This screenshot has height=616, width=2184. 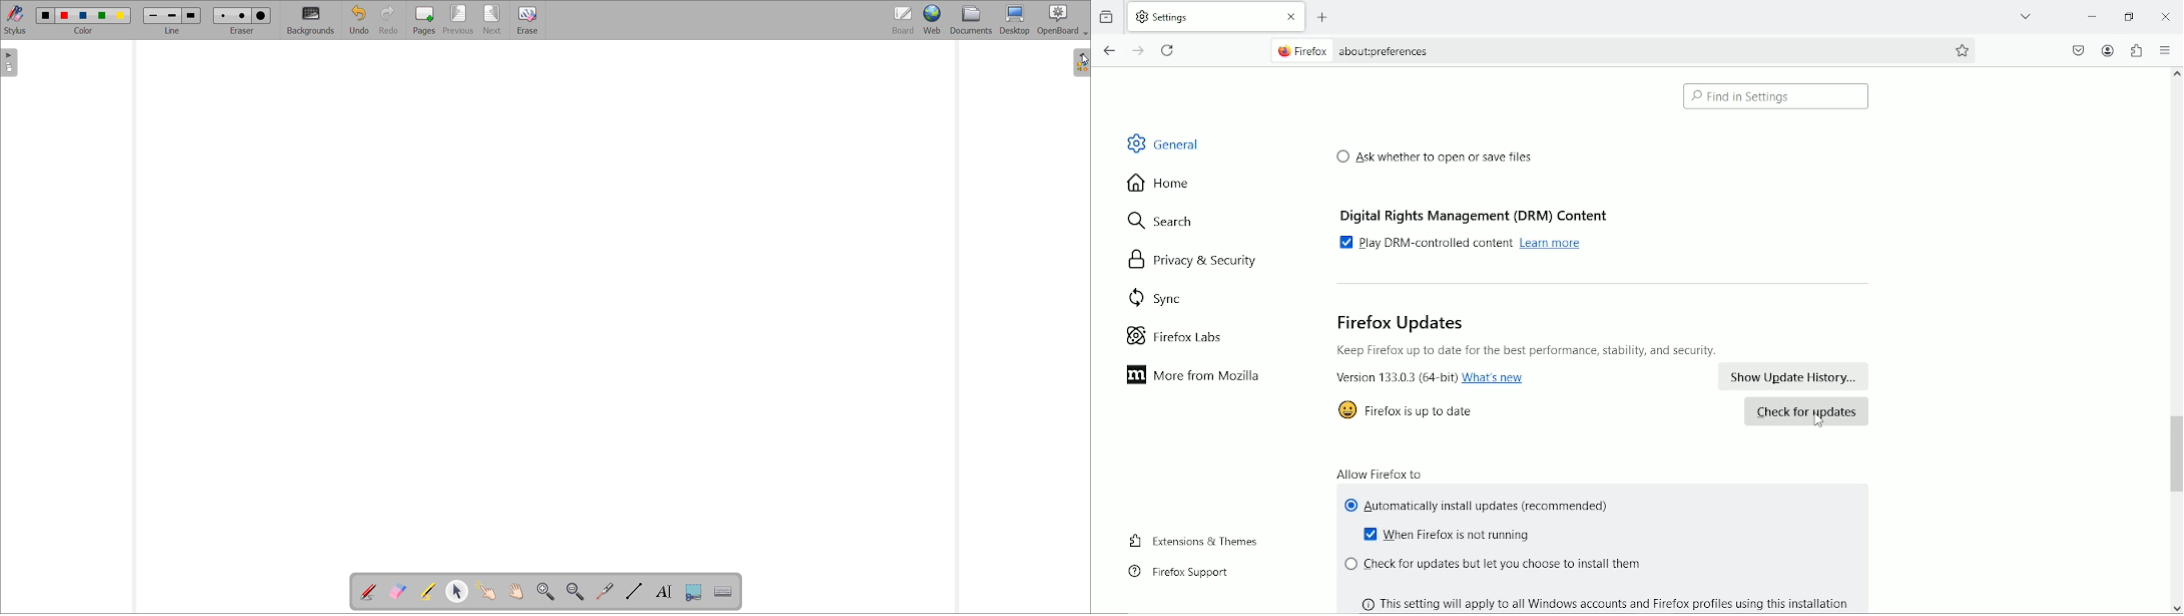 I want to click on Firefox Updates, so click(x=1400, y=322).